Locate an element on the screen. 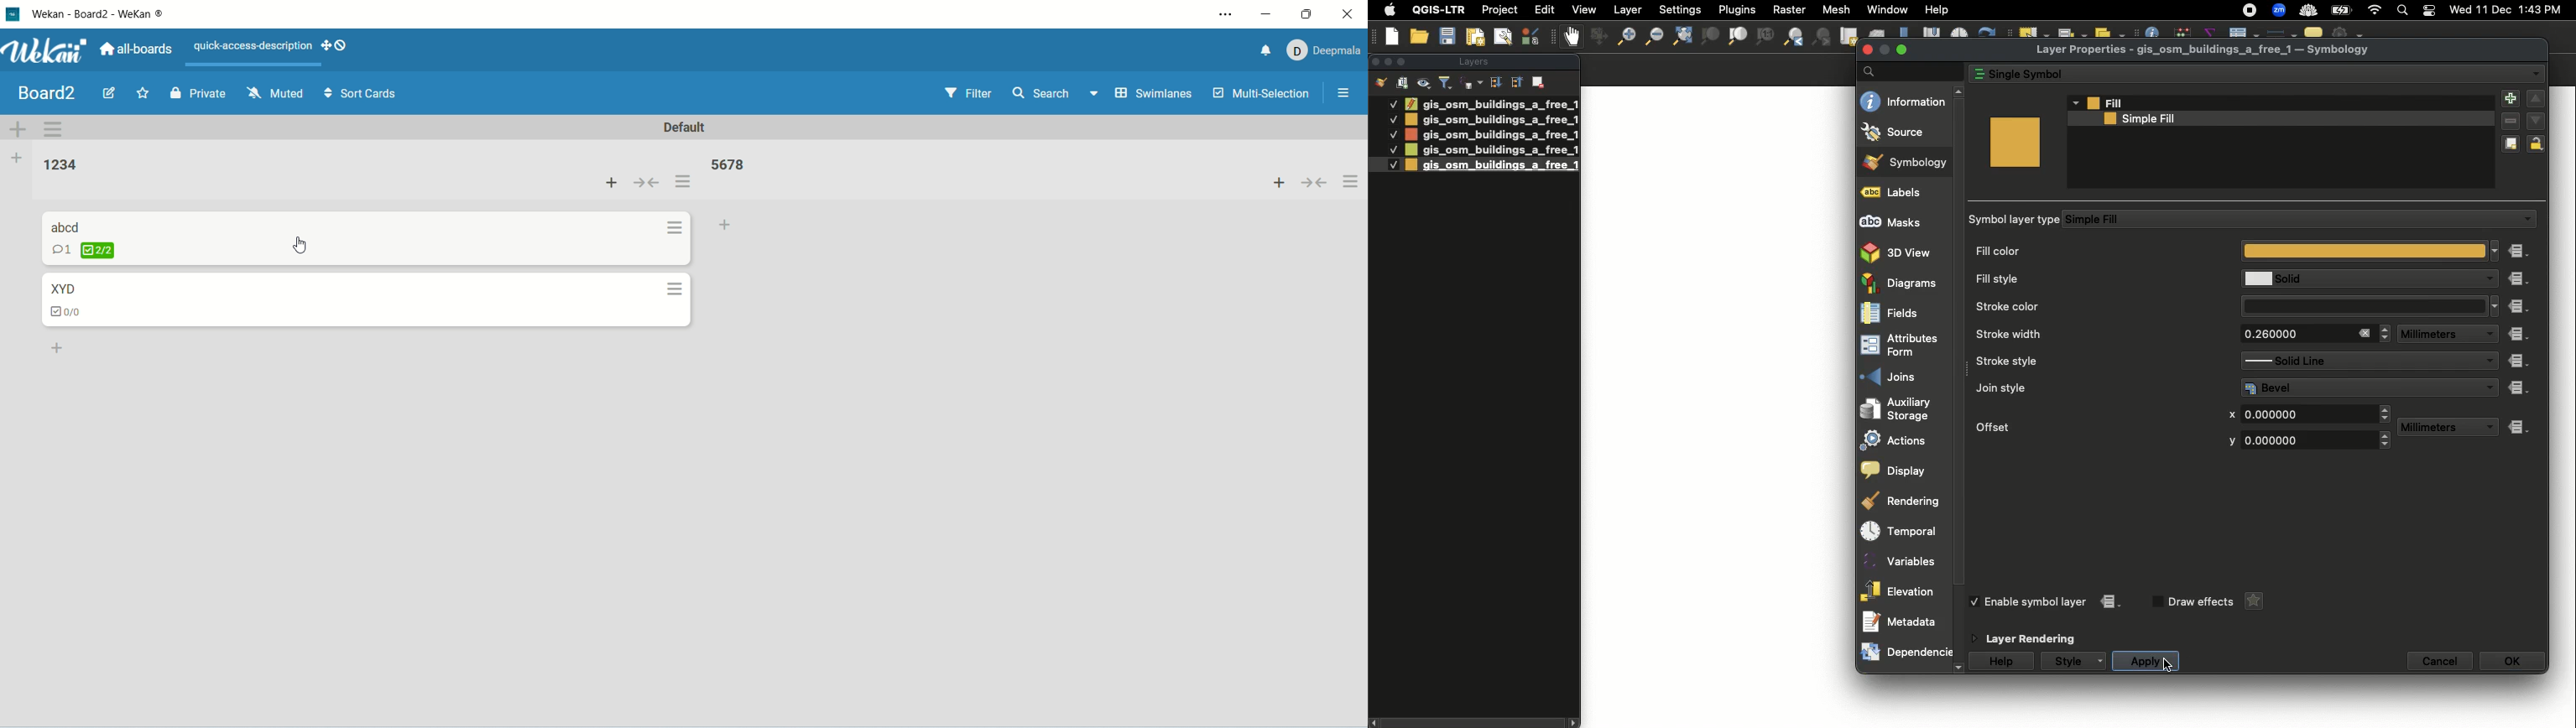 The height and width of the screenshot is (728, 2576). collapse is located at coordinates (1315, 184).